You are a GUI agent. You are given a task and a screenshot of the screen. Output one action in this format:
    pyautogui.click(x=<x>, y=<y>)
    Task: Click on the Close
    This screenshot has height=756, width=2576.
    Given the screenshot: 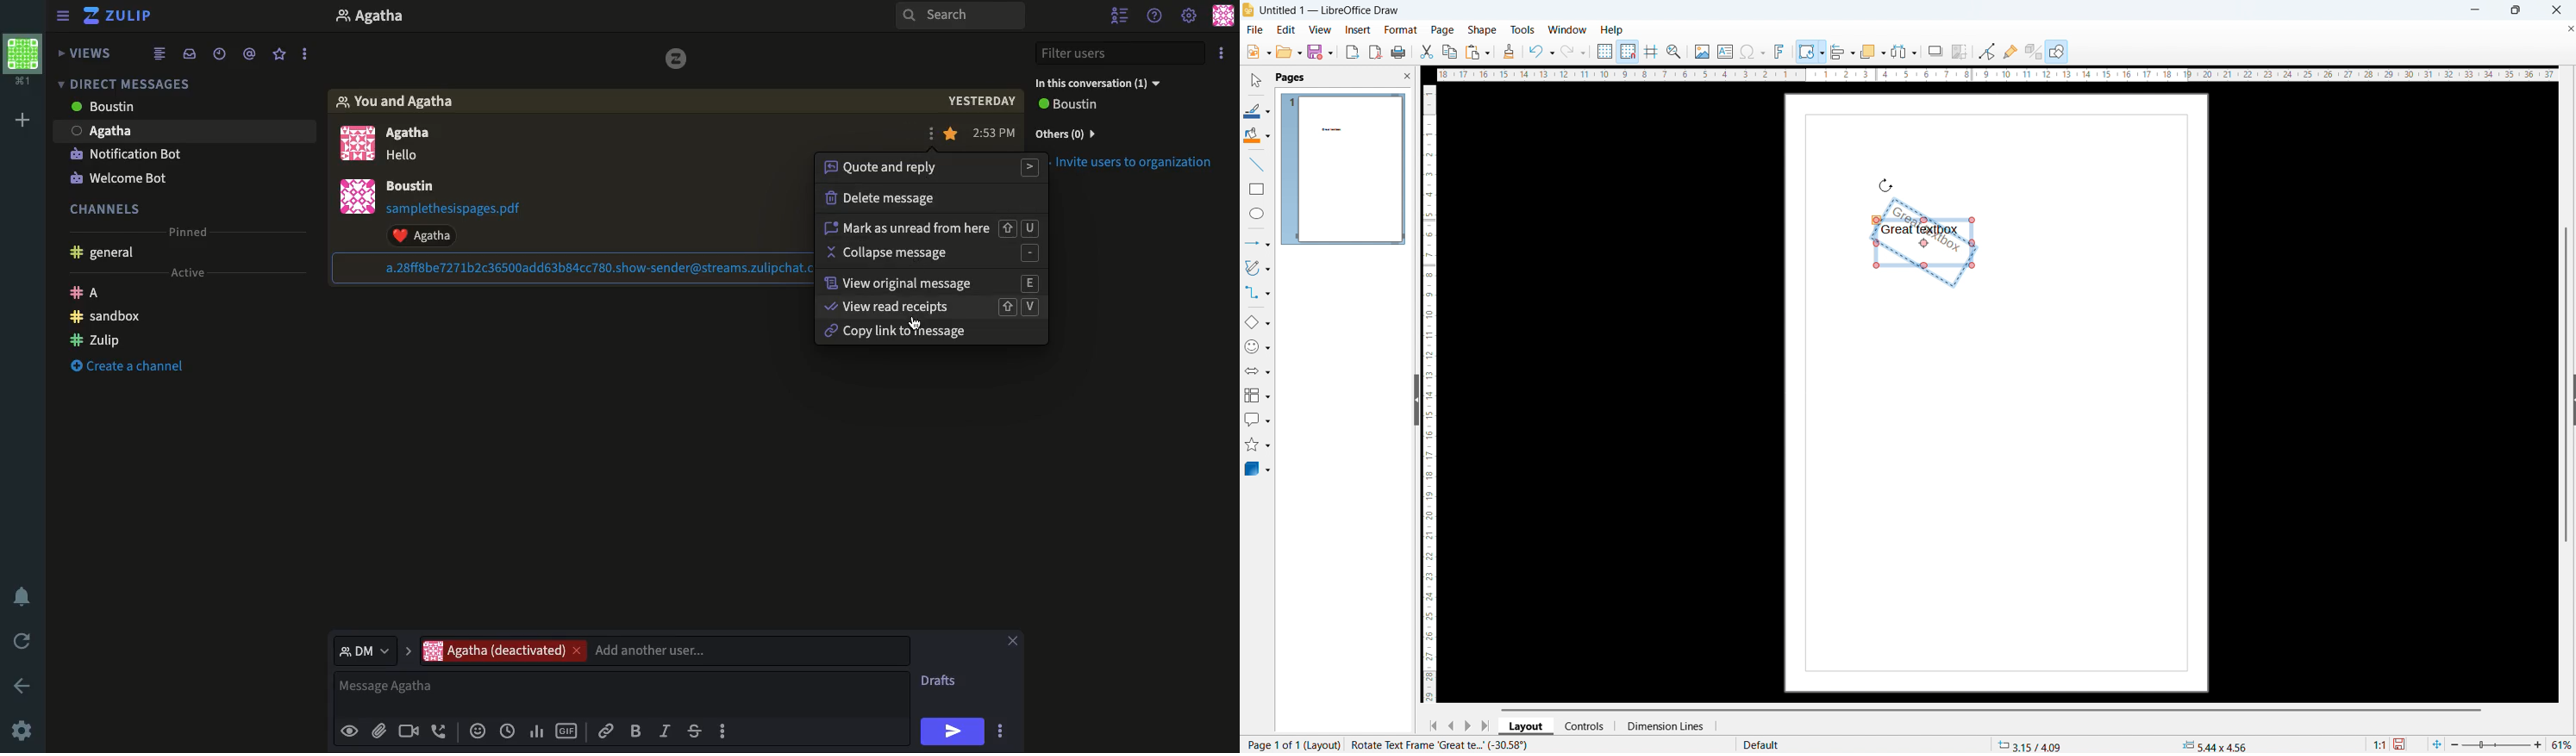 What is the action you would take?
    pyautogui.click(x=1012, y=643)
    